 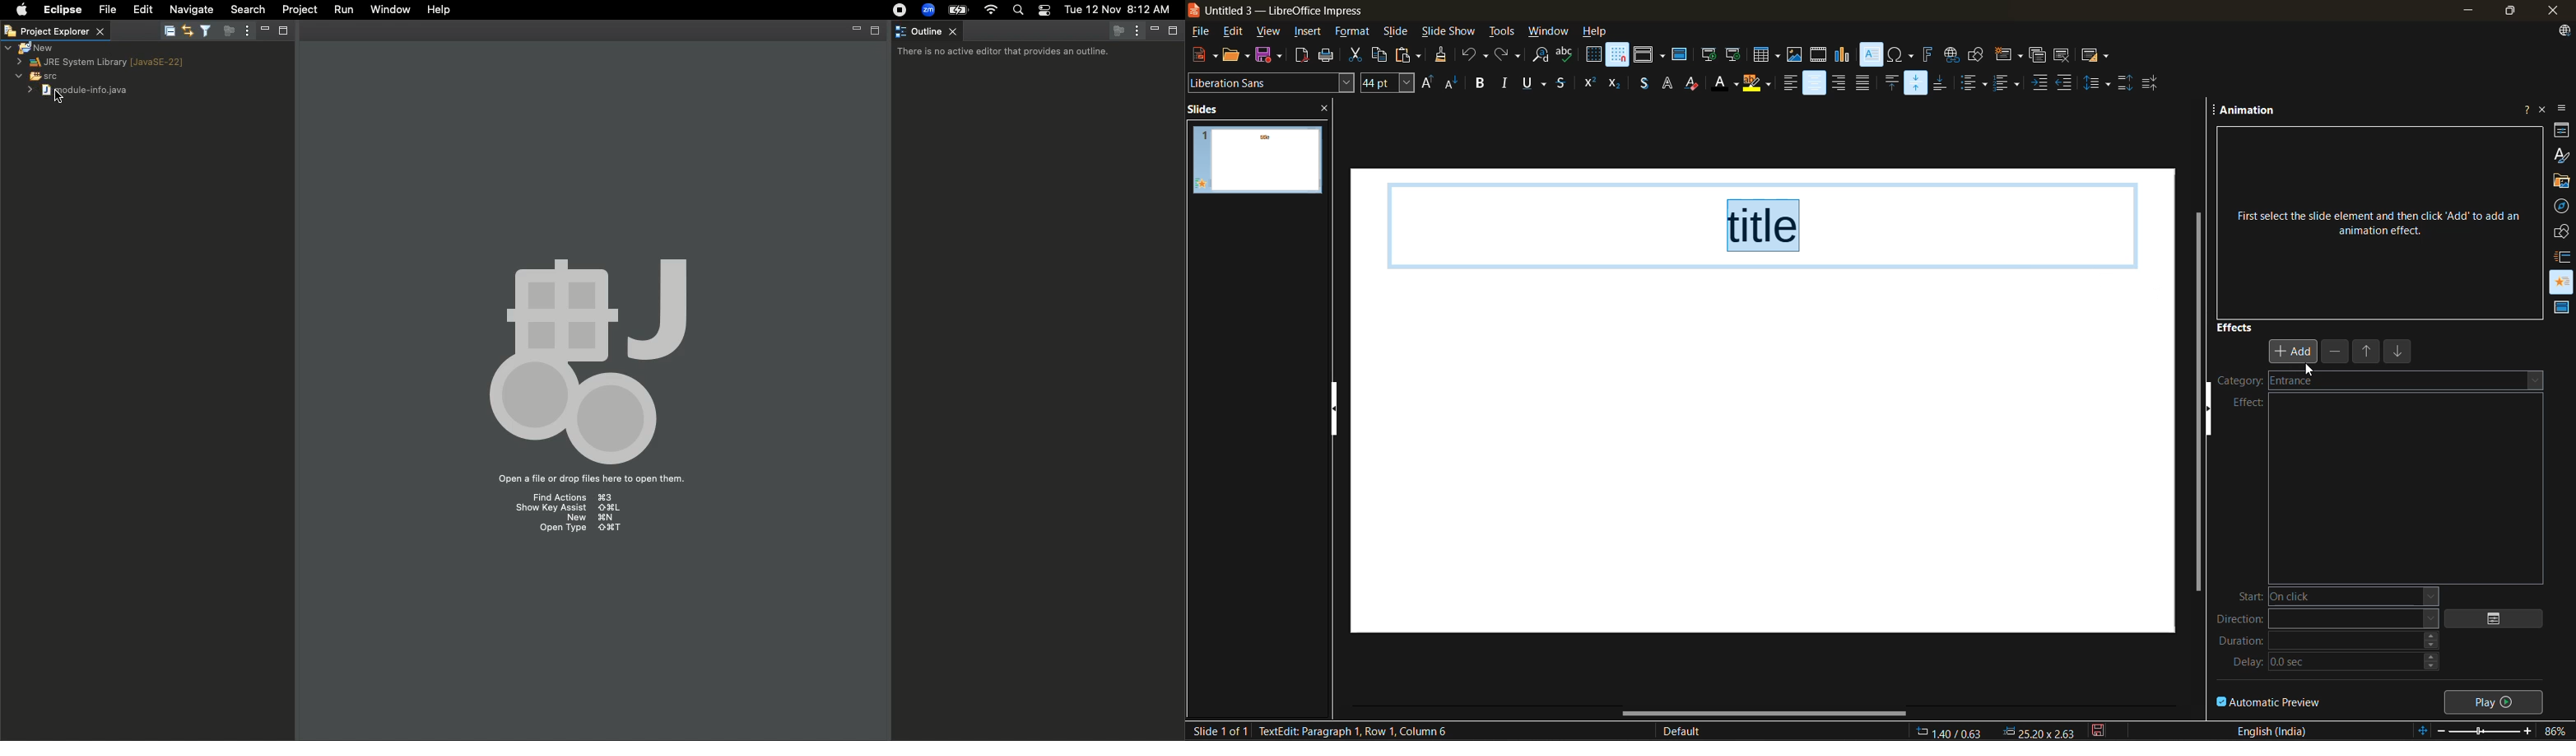 What do you see at coordinates (281, 30) in the screenshot?
I see `Maximize` at bounding box center [281, 30].